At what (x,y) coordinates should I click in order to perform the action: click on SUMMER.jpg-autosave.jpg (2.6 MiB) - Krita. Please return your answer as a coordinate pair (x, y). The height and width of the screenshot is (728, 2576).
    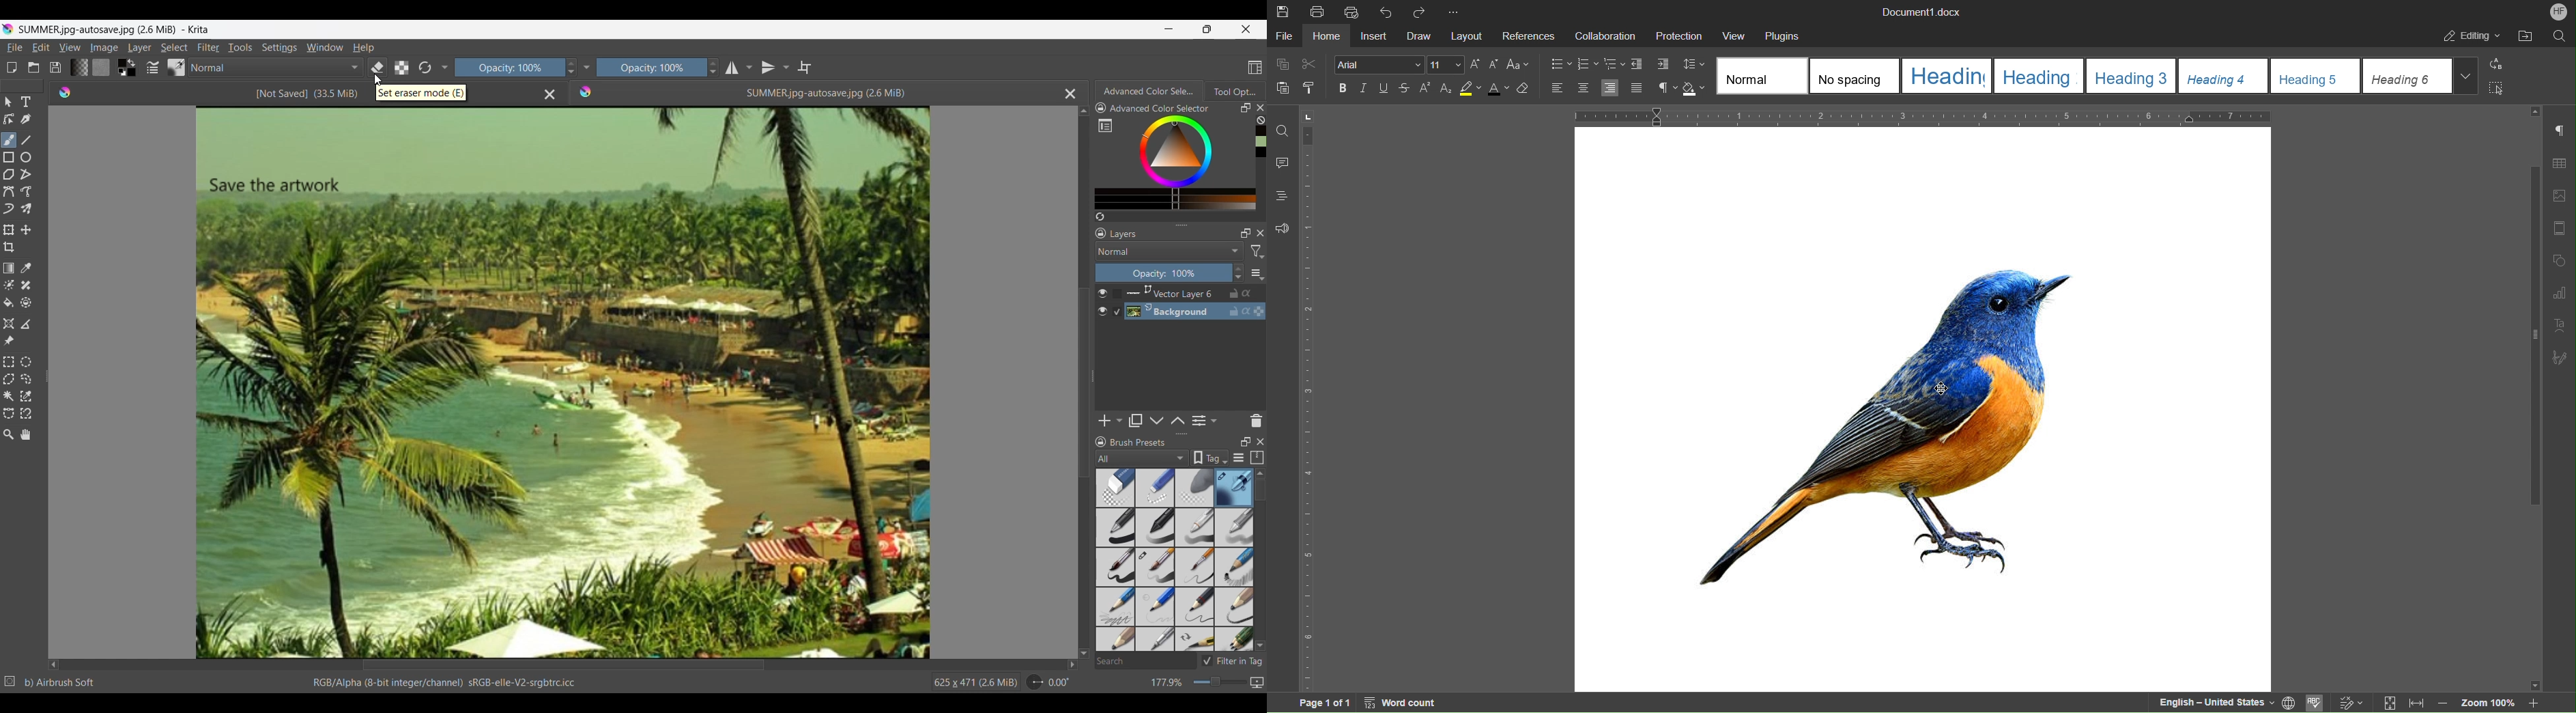
    Looking at the image, I should click on (117, 29).